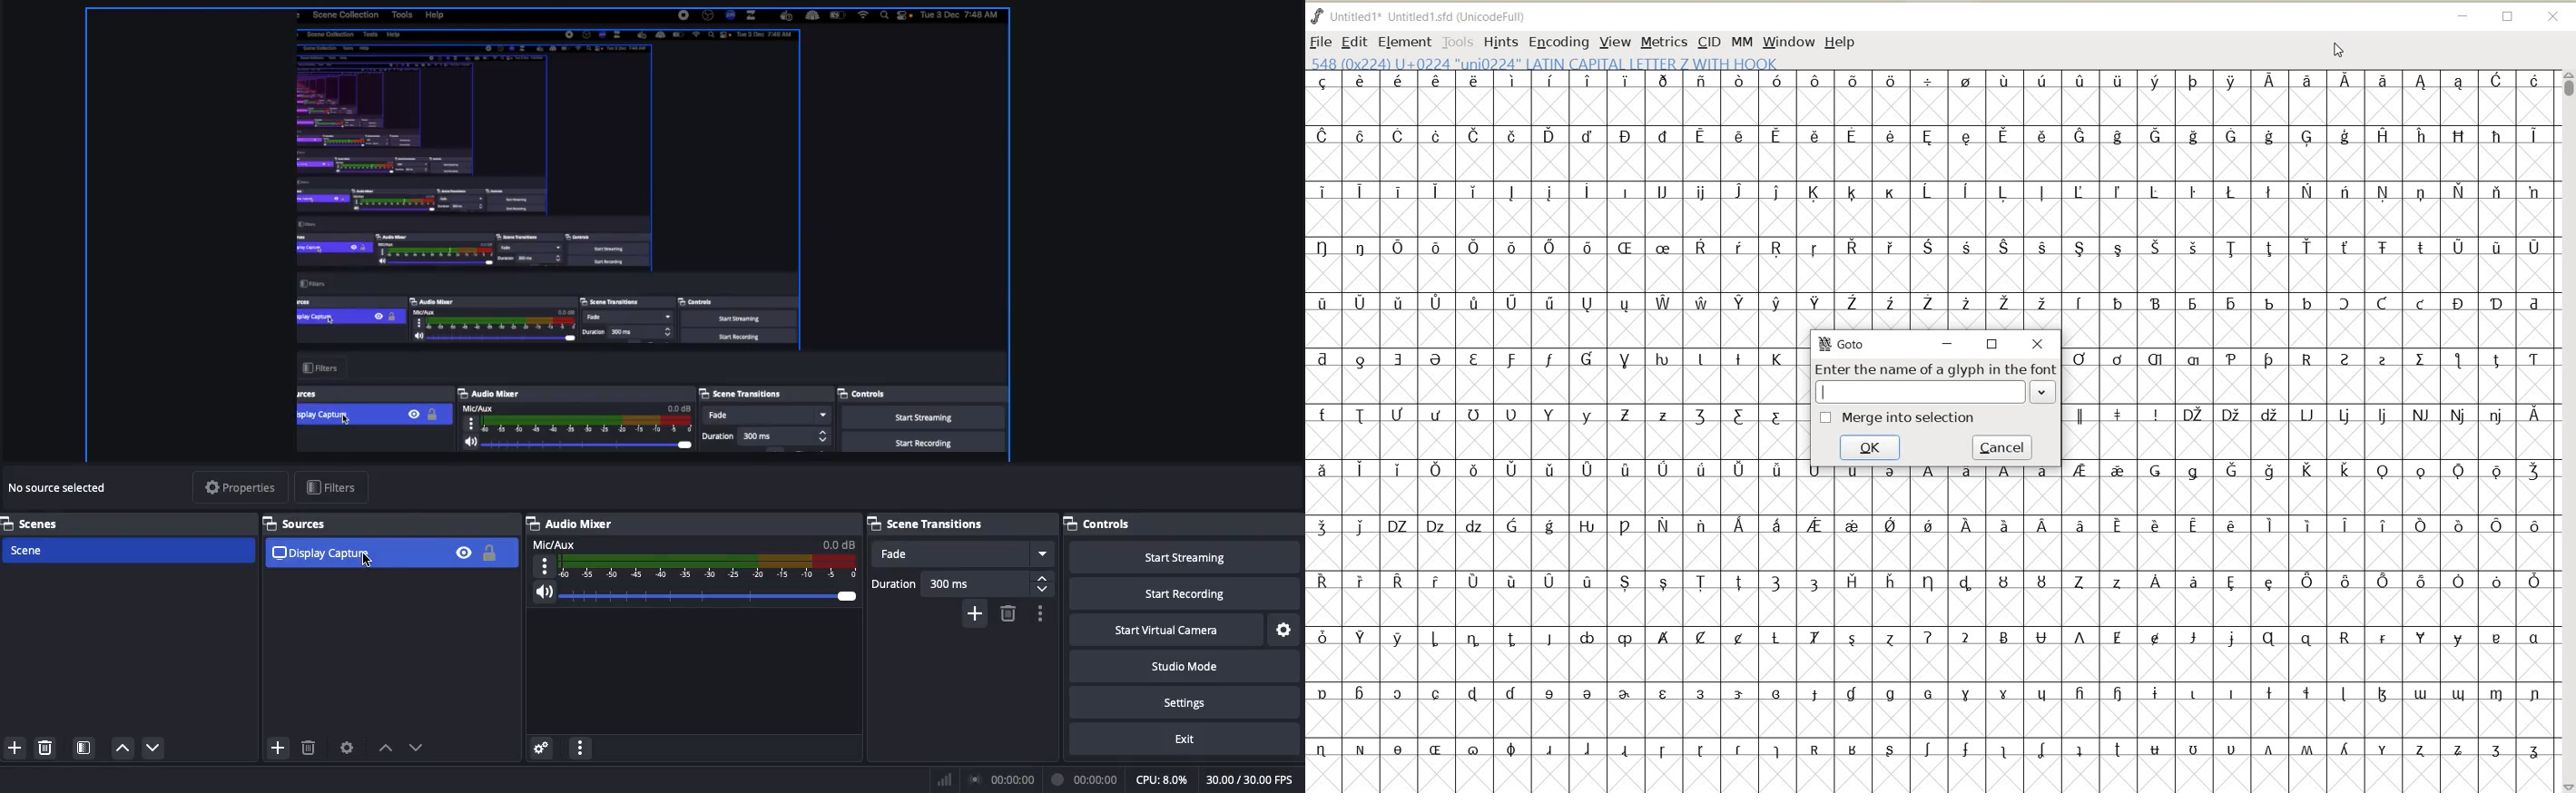  Describe the element at coordinates (277, 751) in the screenshot. I see `add` at that location.